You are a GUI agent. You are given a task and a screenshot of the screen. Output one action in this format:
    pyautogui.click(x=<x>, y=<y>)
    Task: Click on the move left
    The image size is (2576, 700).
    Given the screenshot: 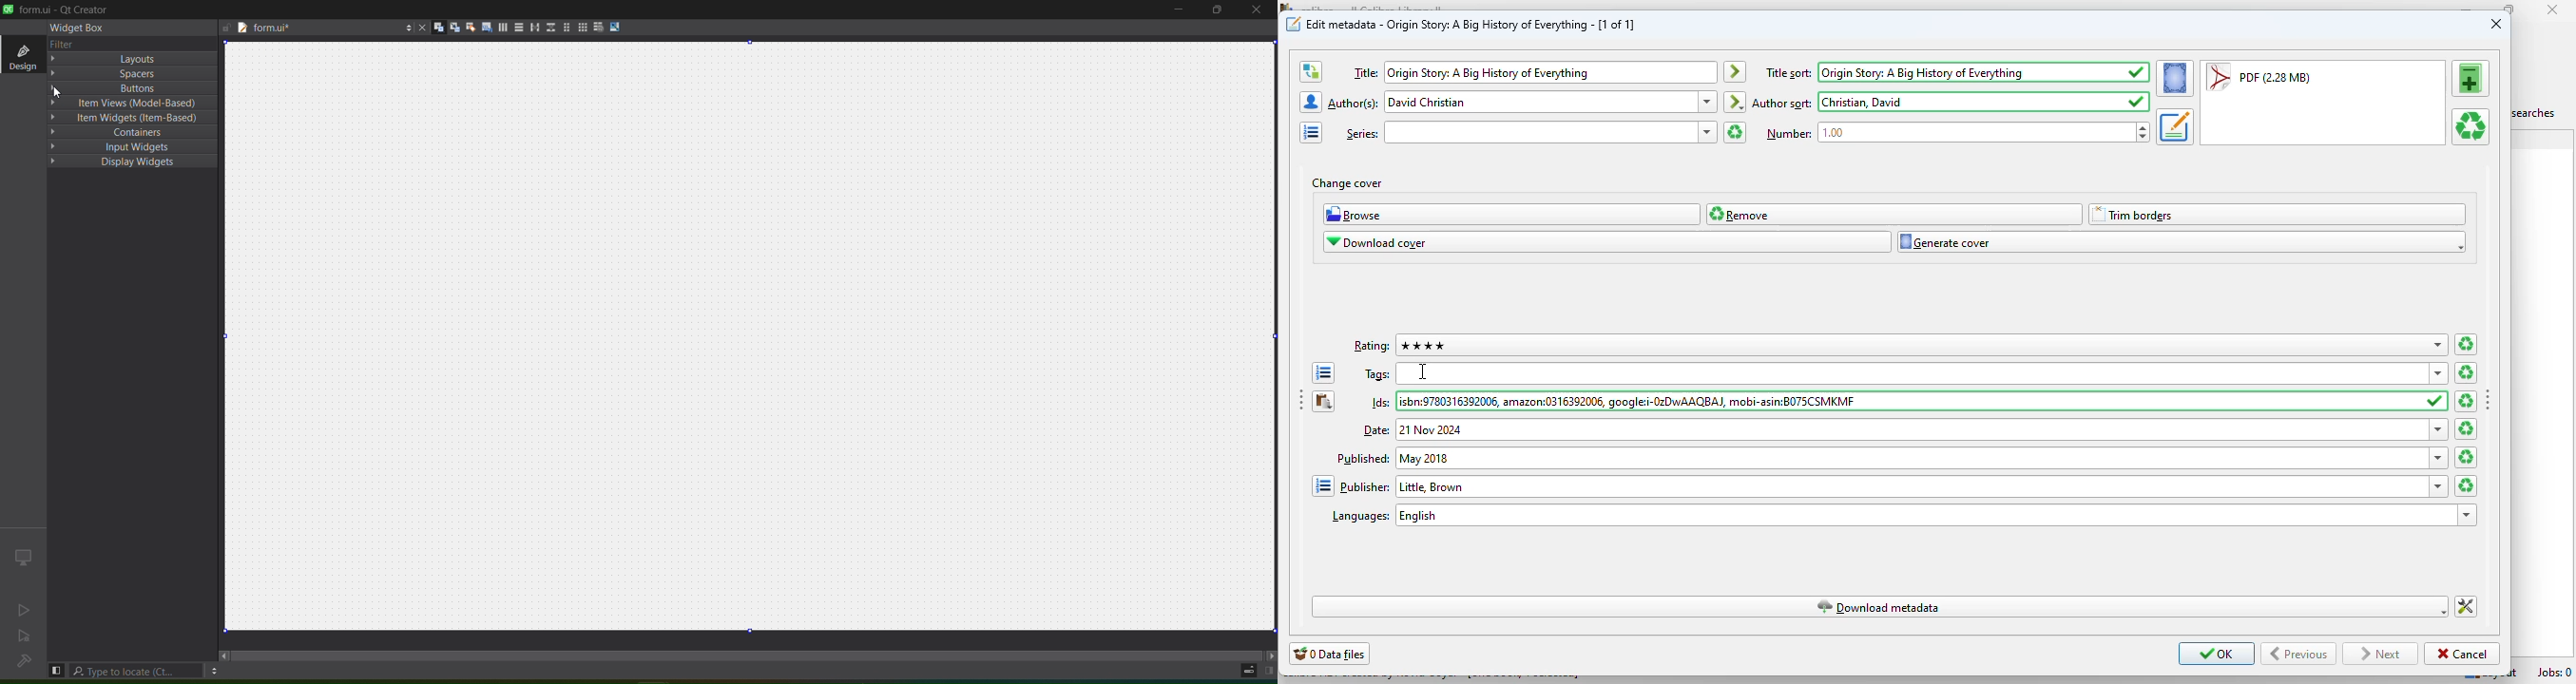 What is the action you would take?
    pyautogui.click(x=222, y=654)
    